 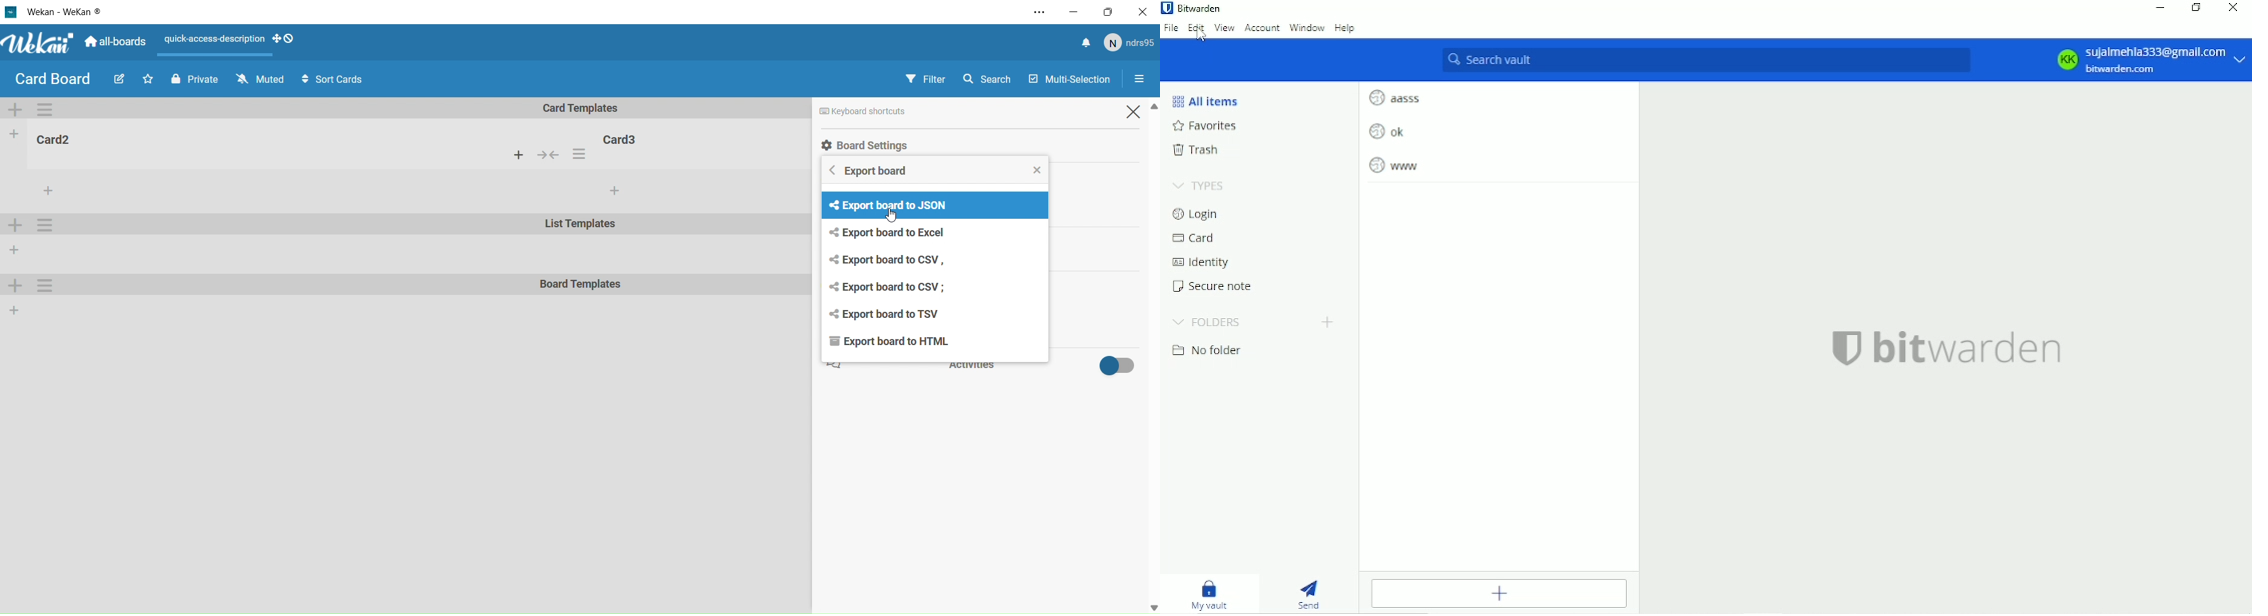 What do you see at coordinates (894, 217) in the screenshot?
I see `cursor` at bounding box center [894, 217].